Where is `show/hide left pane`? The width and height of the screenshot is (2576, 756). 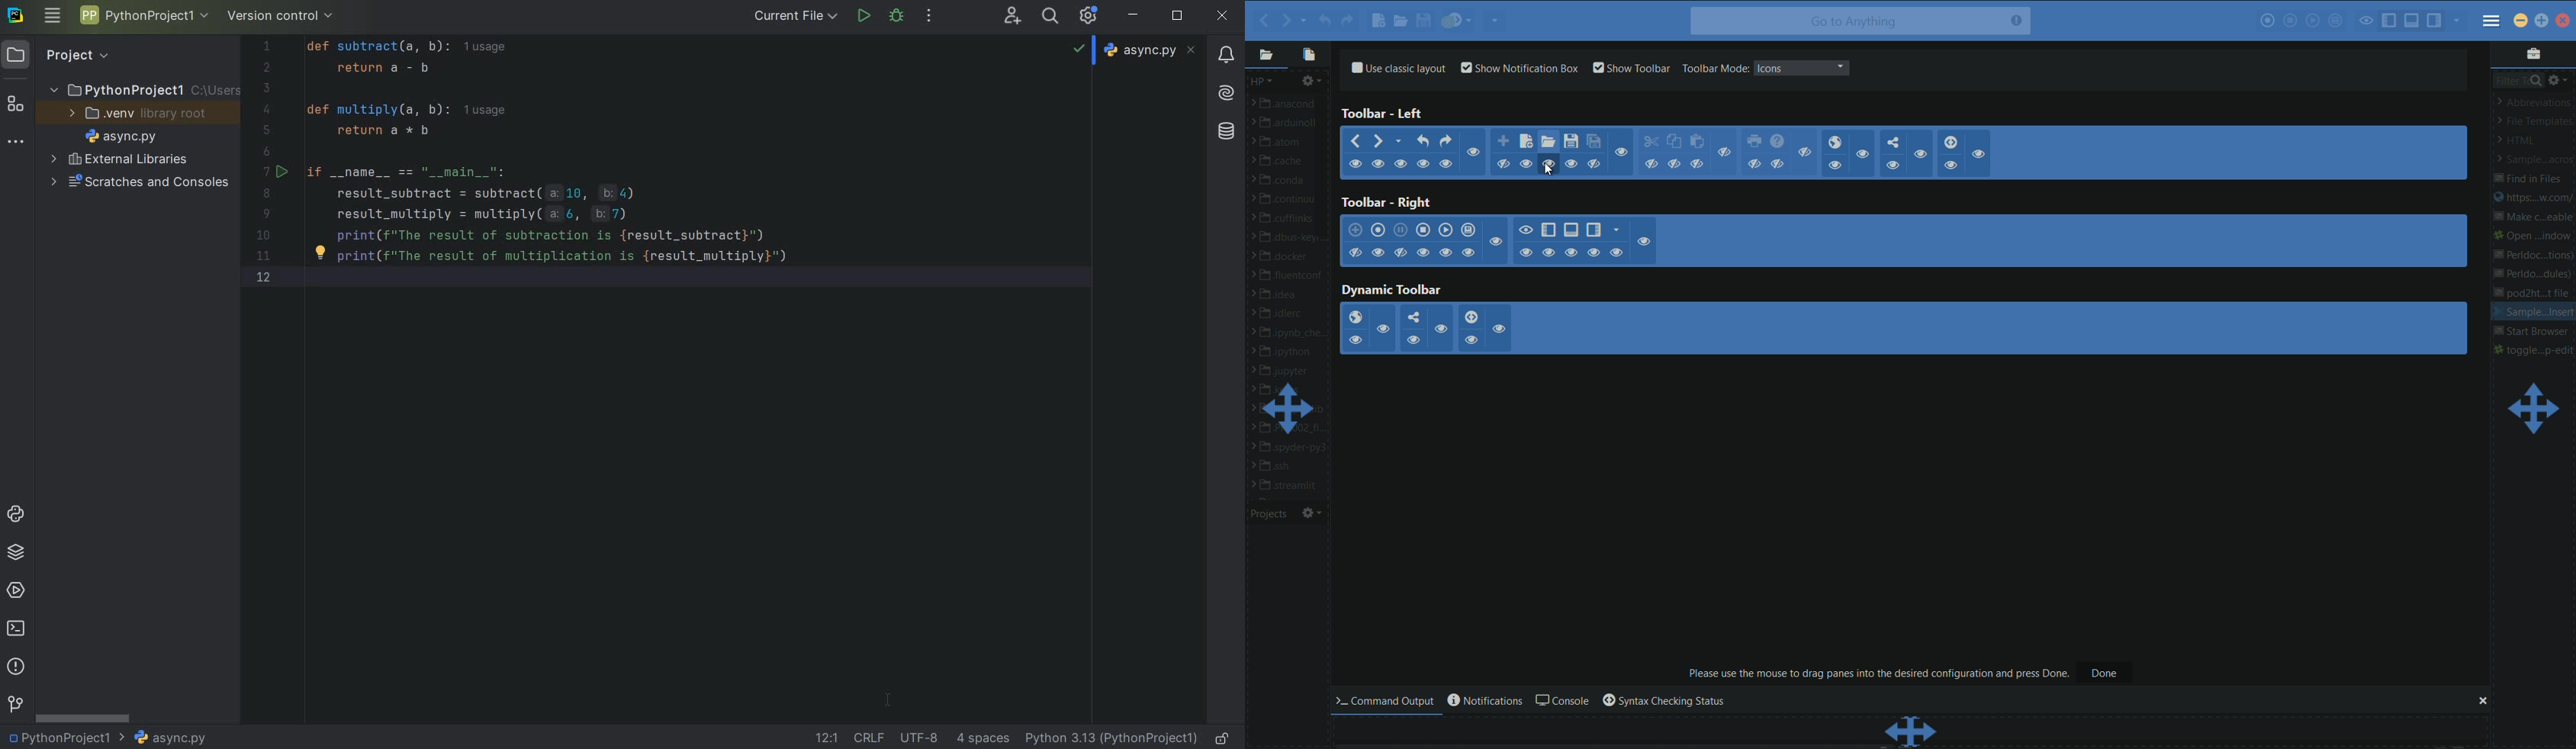
show/hide left pane is located at coordinates (1548, 230).